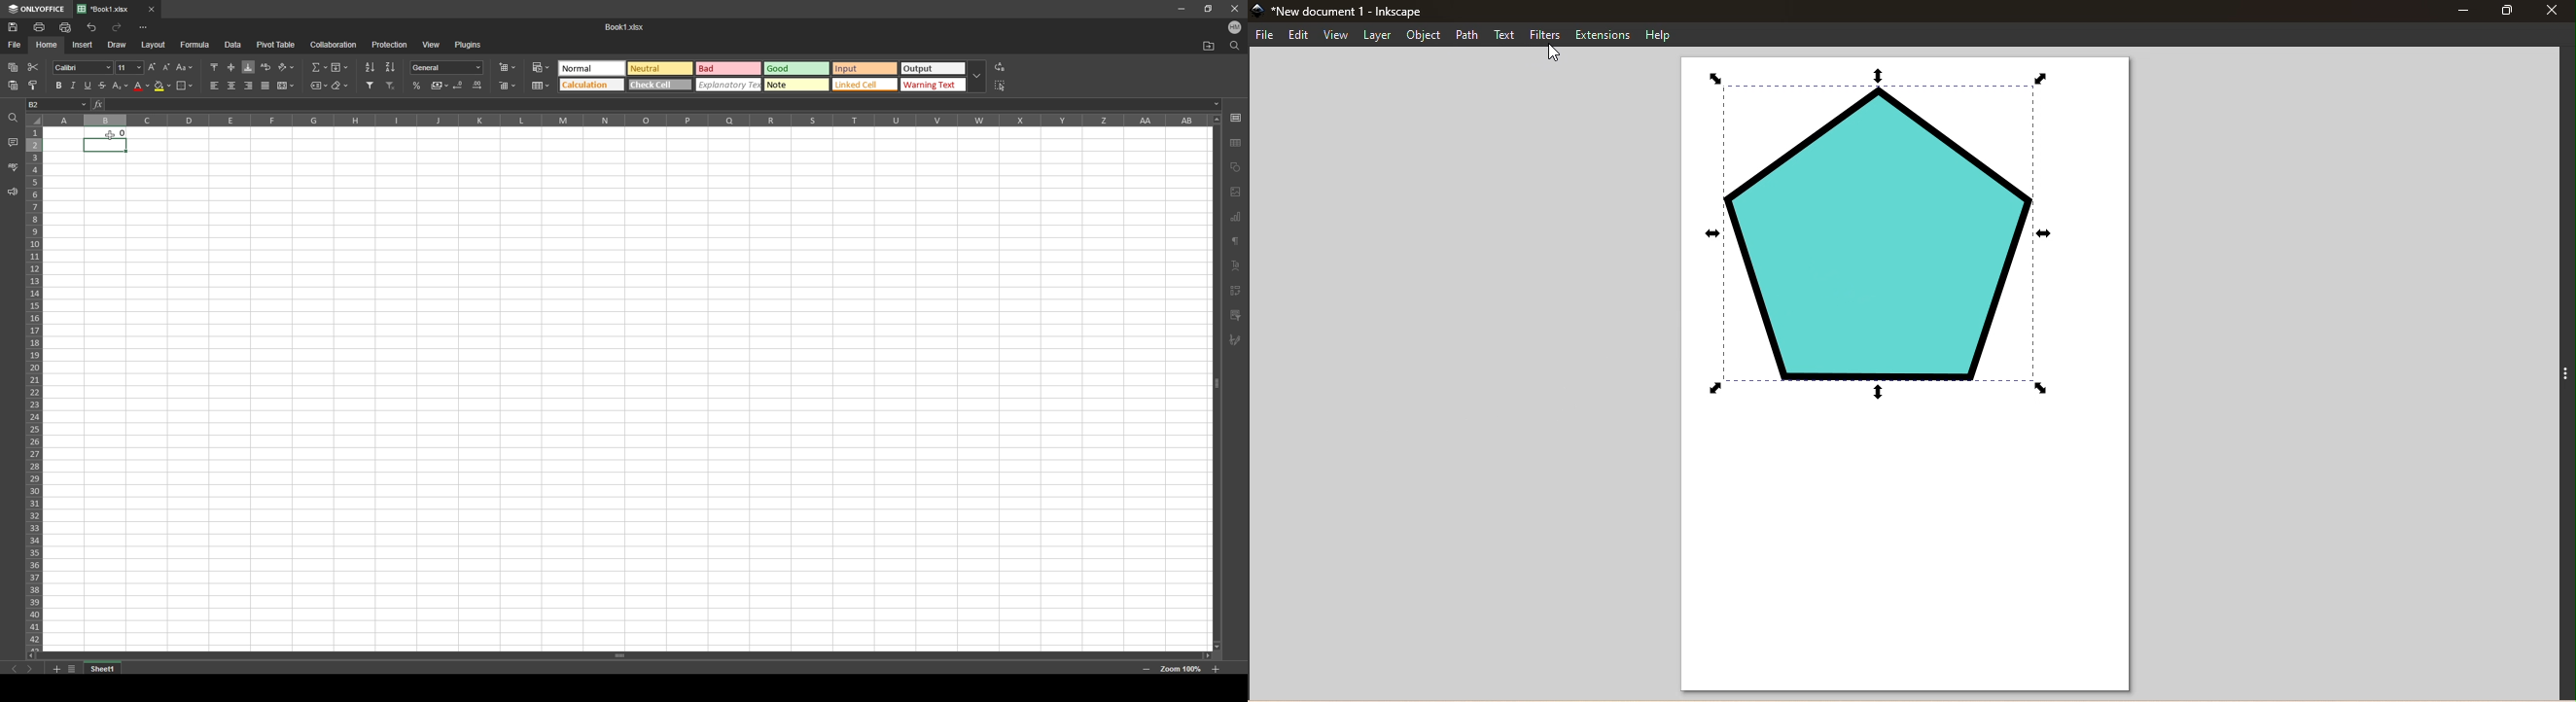 The height and width of the screenshot is (728, 2576). Describe the element at coordinates (248, 86) in the screenshot. I see `align right` at that location.